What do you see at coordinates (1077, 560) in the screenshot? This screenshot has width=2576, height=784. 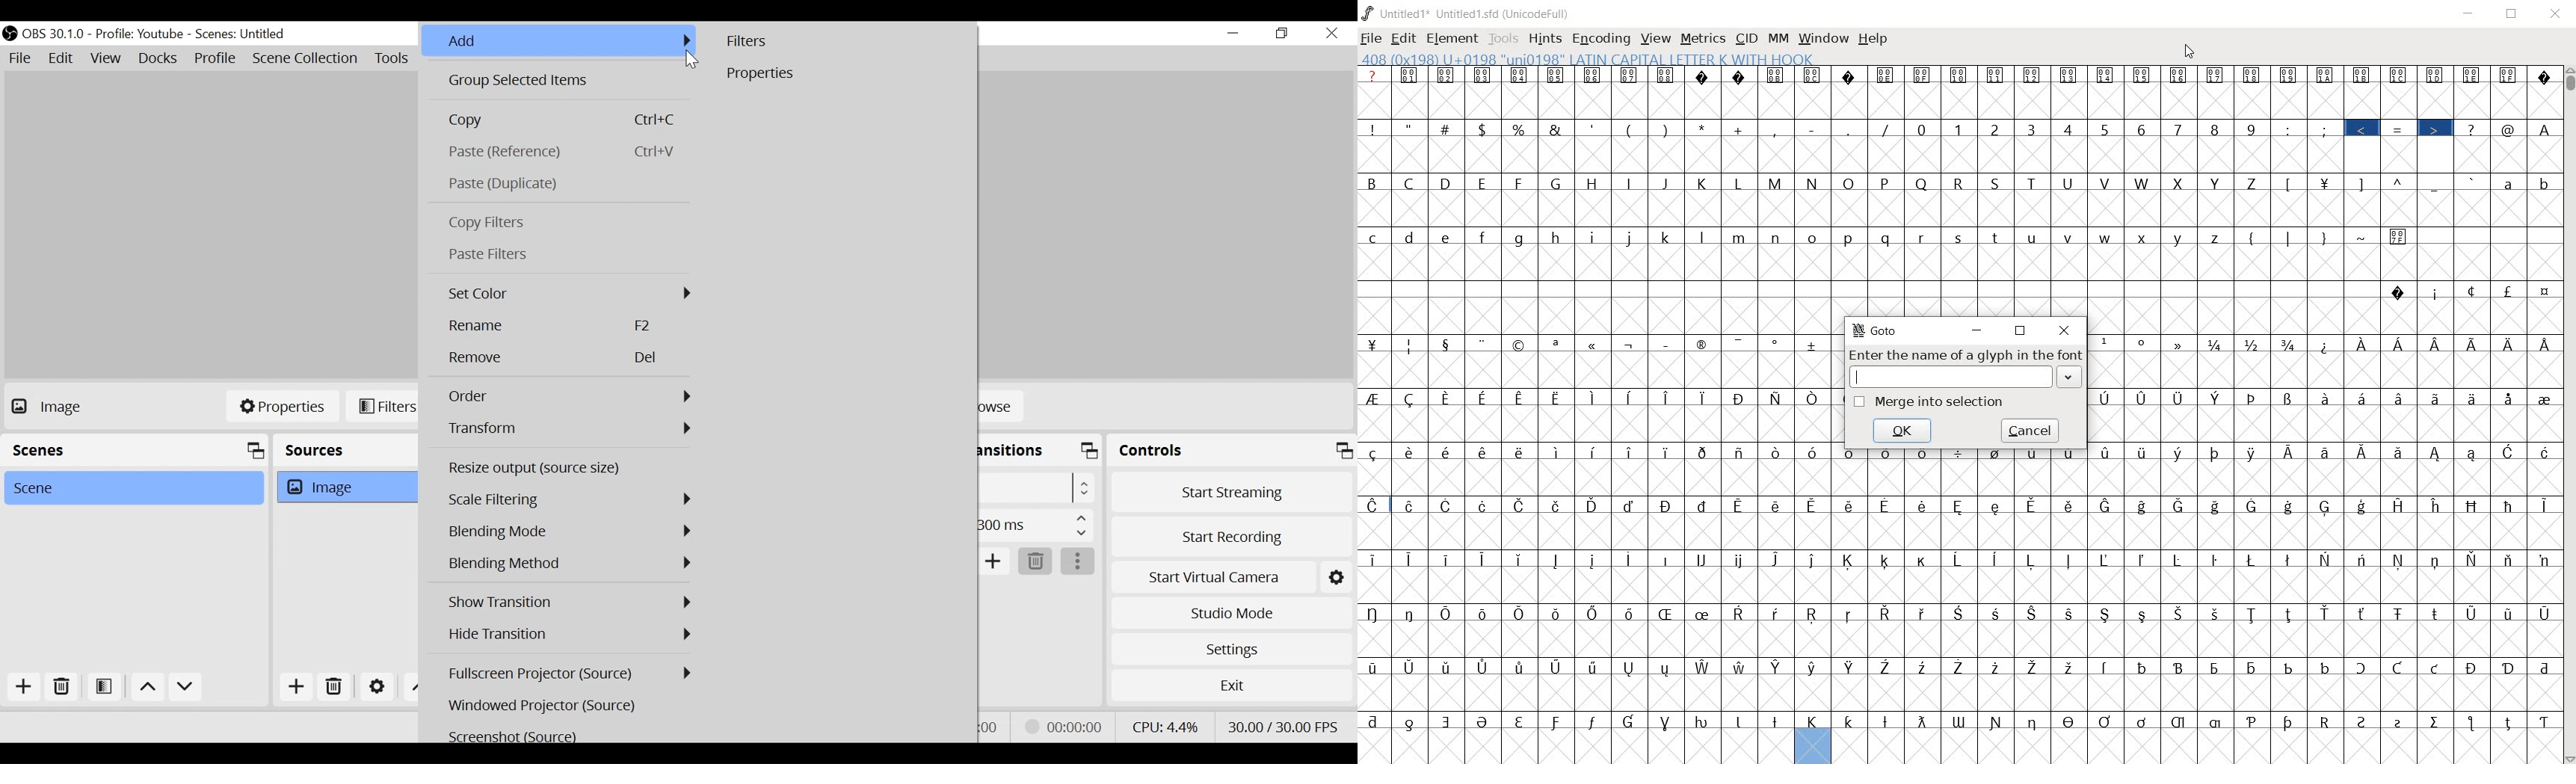 I see `More Options` at bounding box center [1077, 560].